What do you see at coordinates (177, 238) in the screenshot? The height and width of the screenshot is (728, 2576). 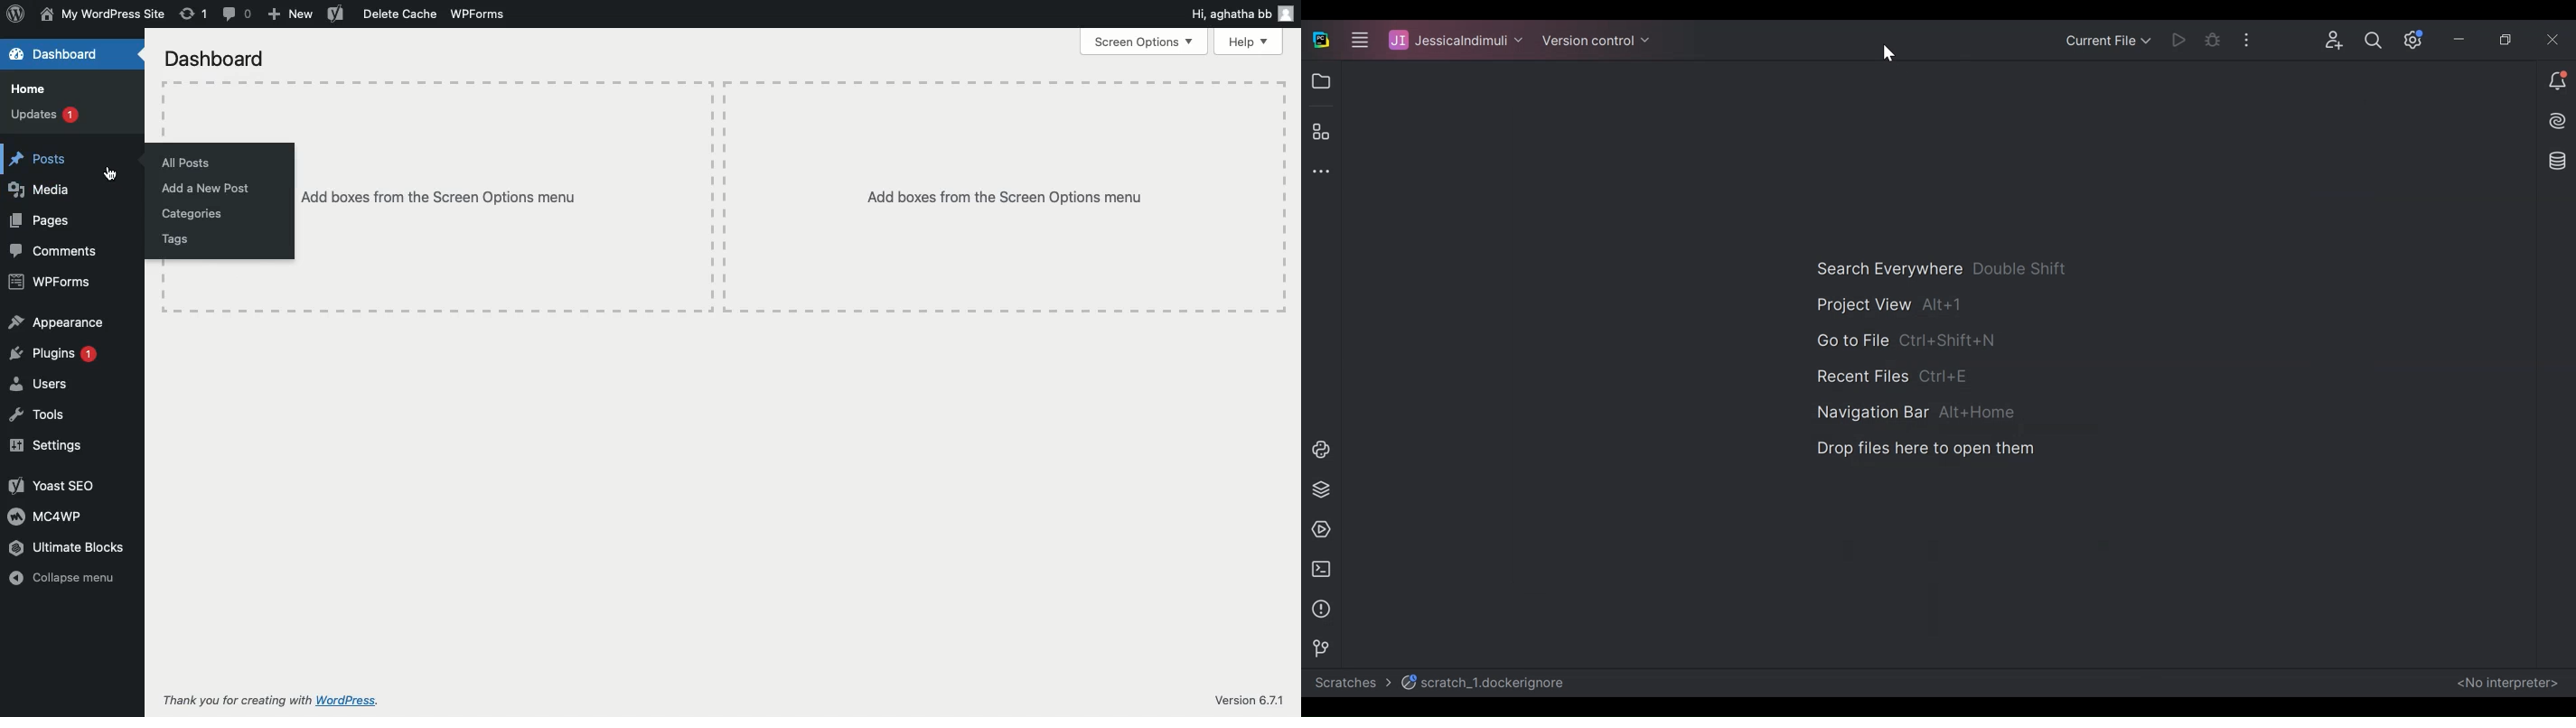 I see `Tags` at bounding box center [177, 238].